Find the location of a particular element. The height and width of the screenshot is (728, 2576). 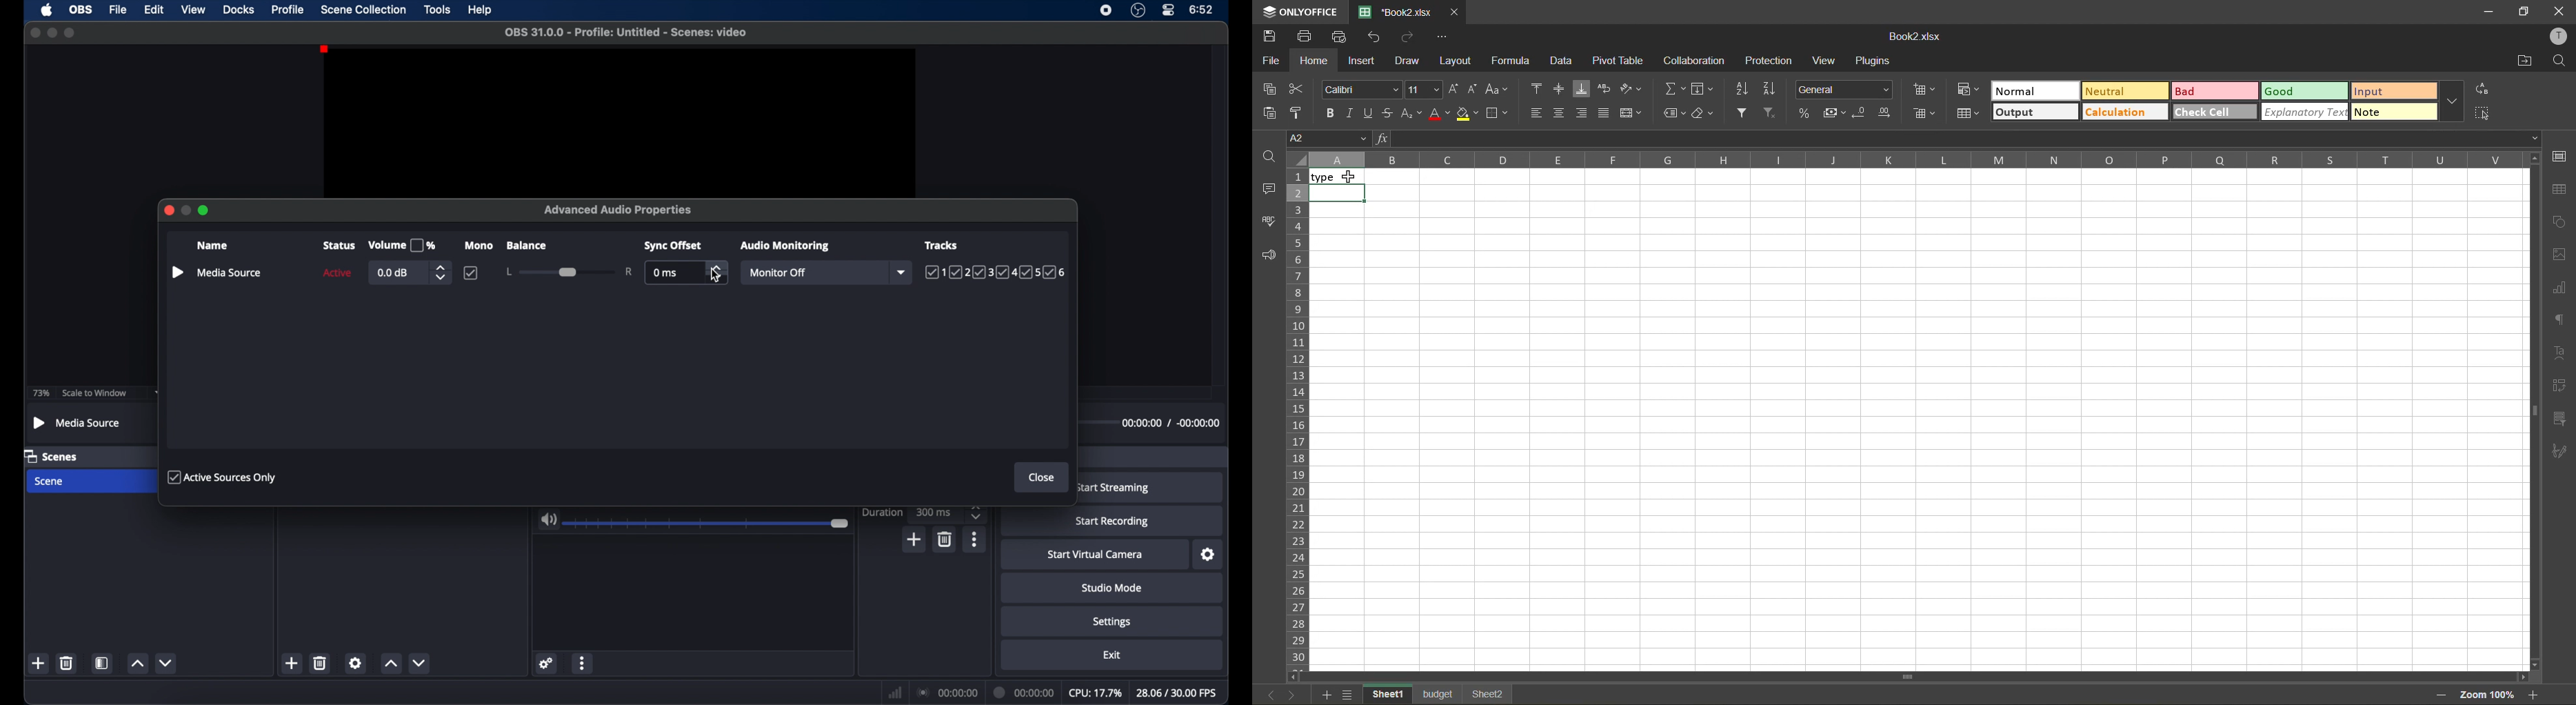

delete is located at coordinates (66, 663).